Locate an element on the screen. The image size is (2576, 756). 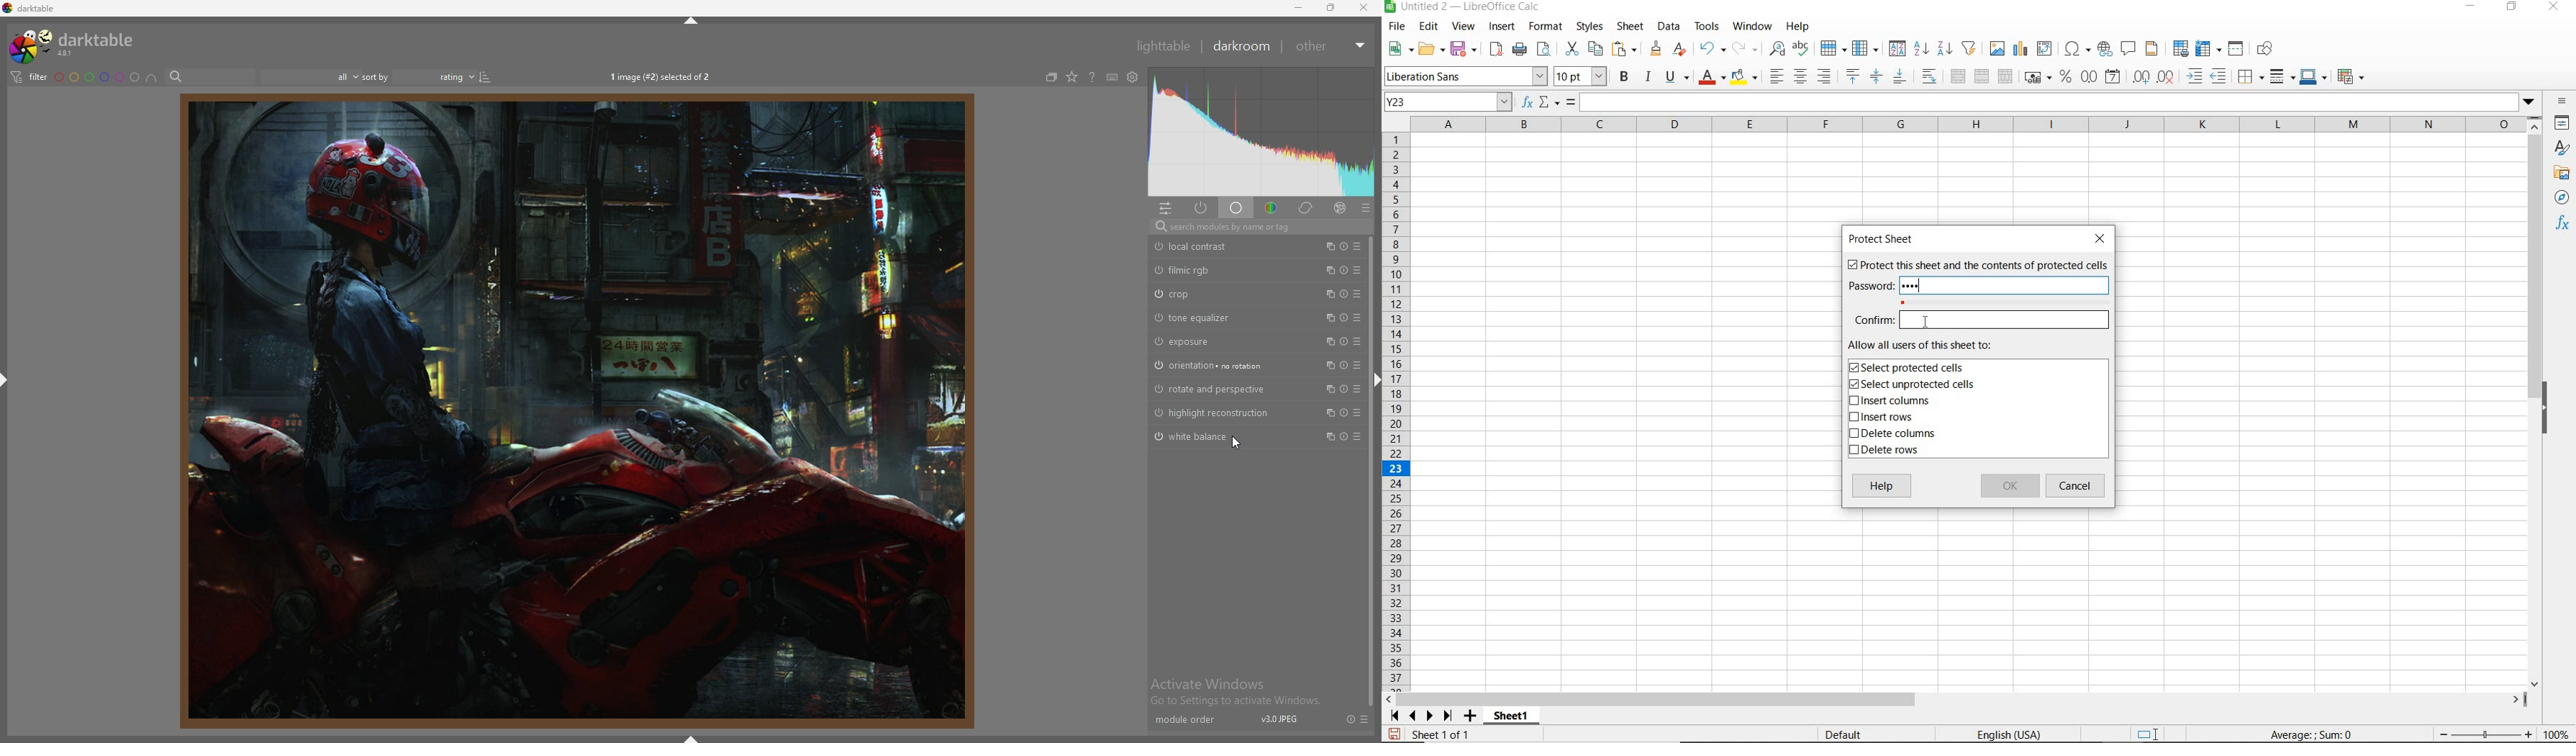
reset is located at coordinates (1343, 342).